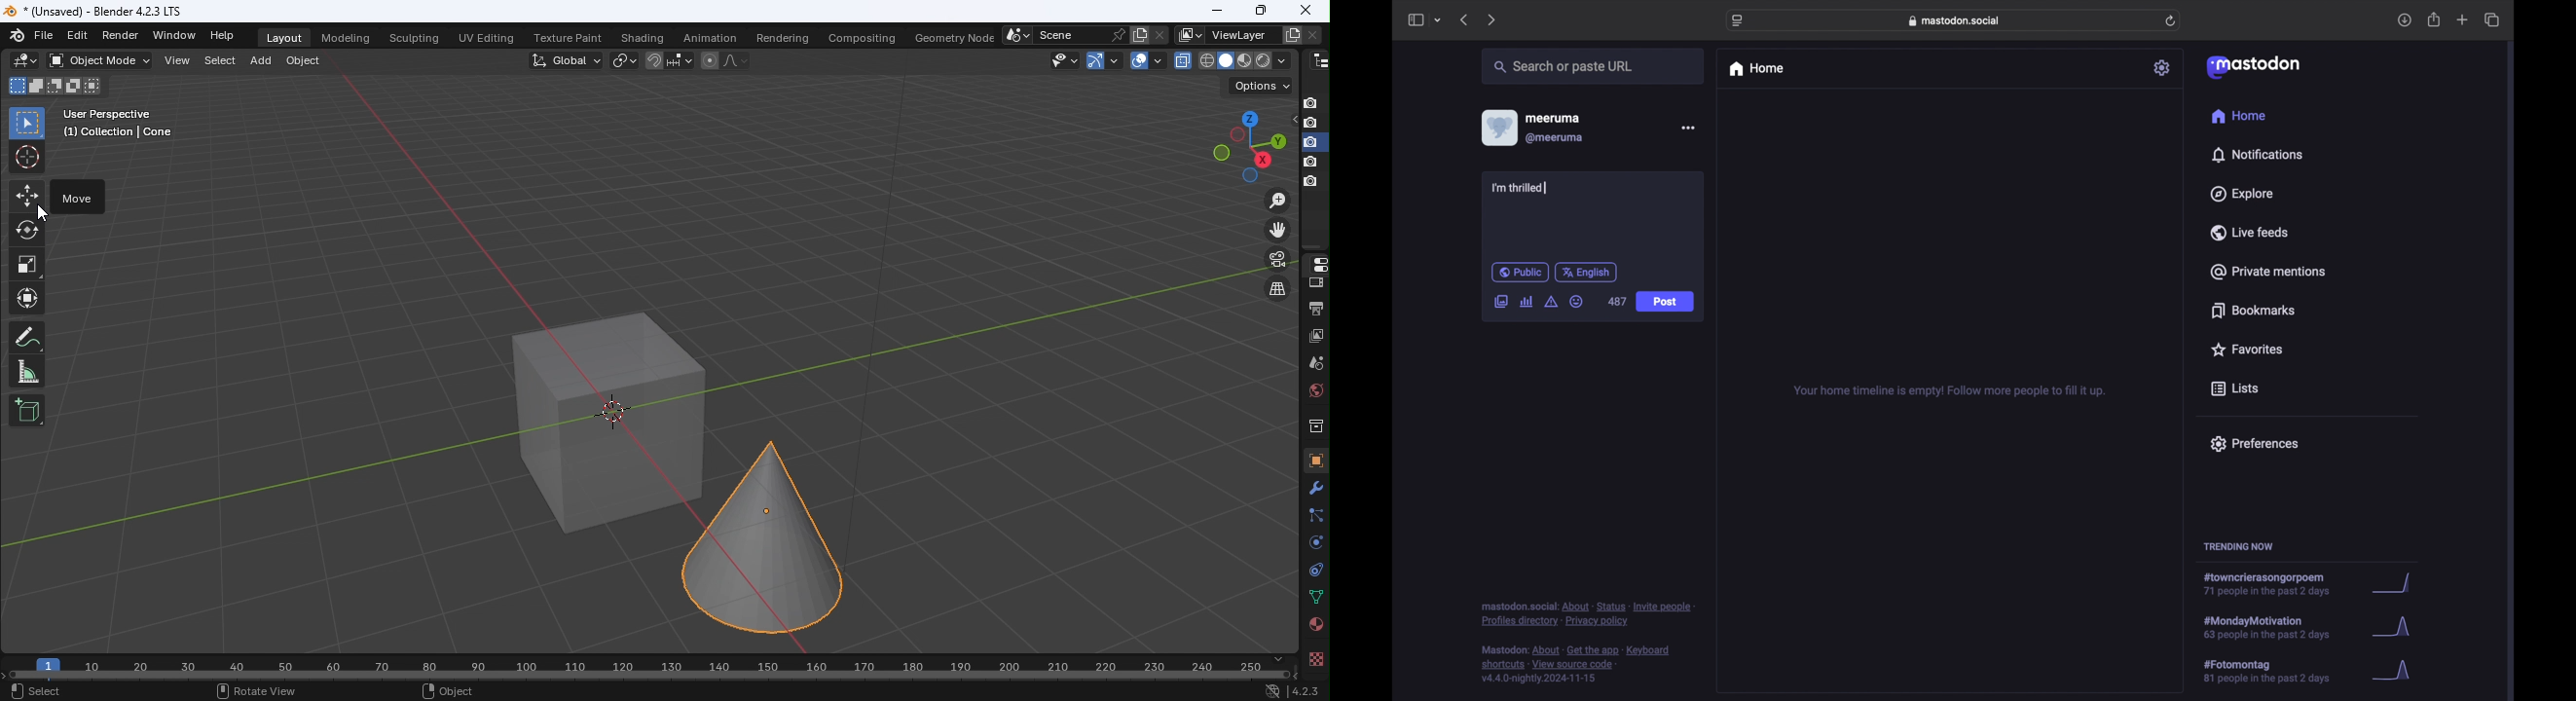 Image resolution: width=2576 pixels, height=728 pixels. Describe the element at coordinates (254, 691) in the screenshot. I see `Rotate view` at that location.